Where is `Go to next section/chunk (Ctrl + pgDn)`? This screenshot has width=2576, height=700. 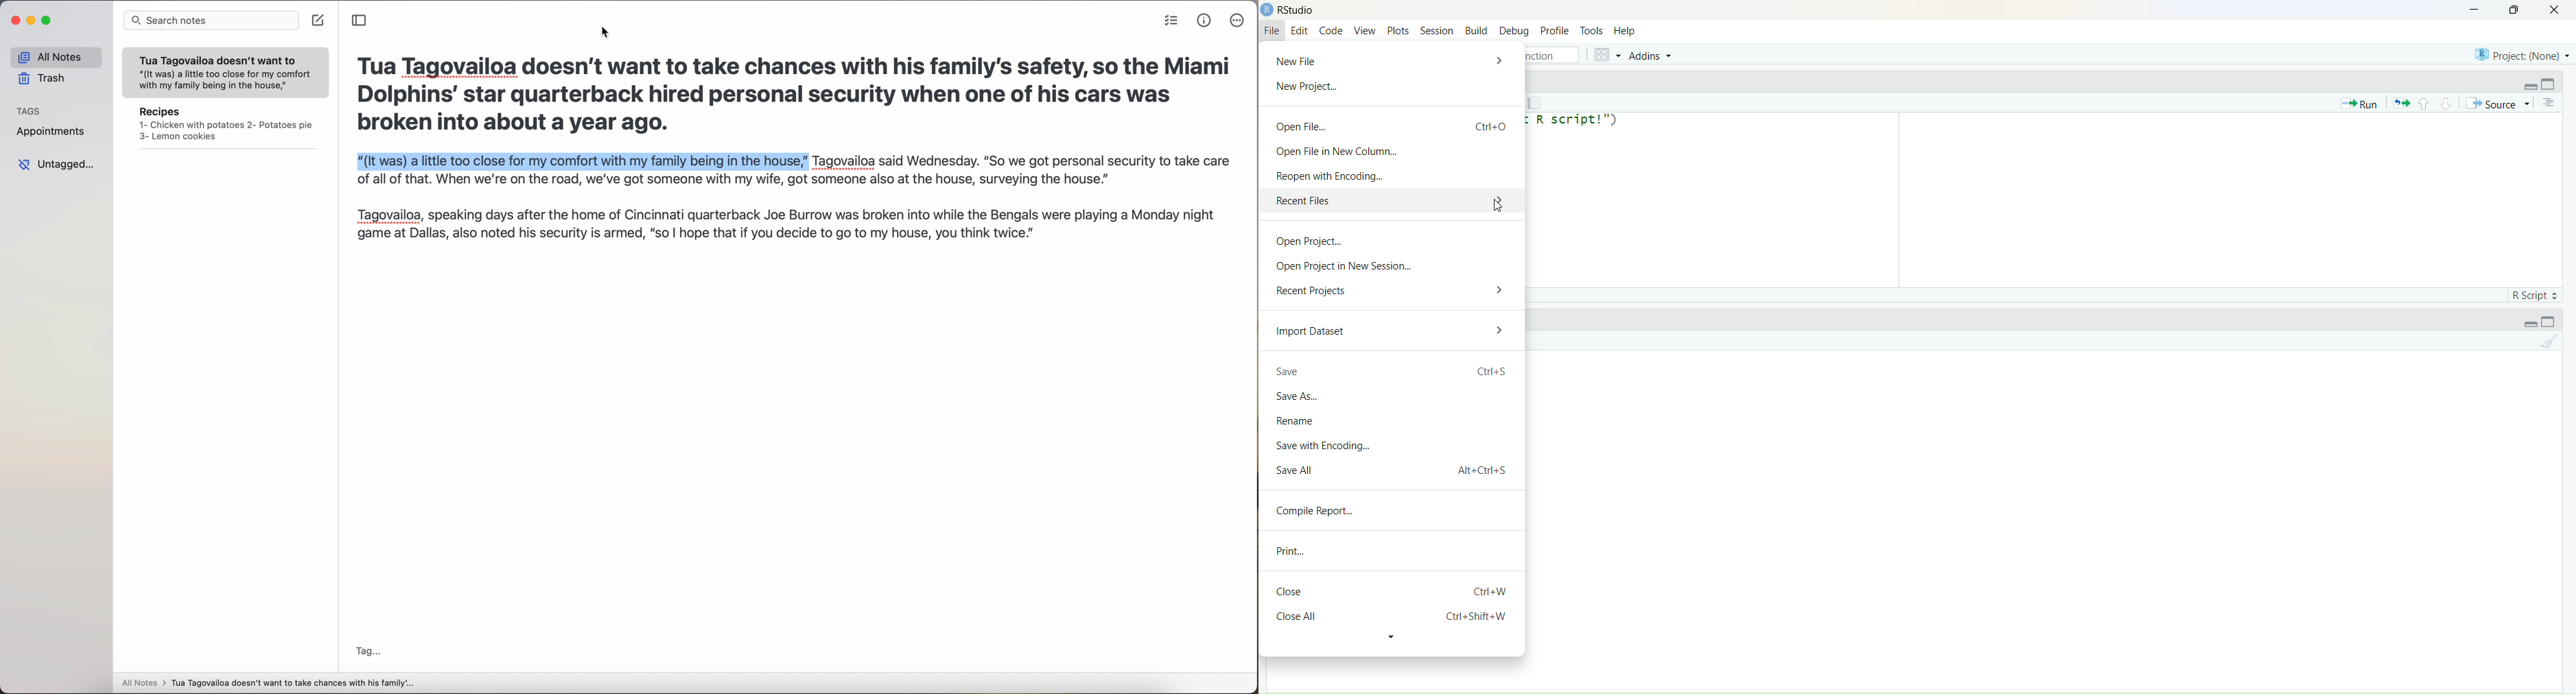 Go to next section/chunk (Ctrl + pgDn) is located at coordinates (2444, 102).